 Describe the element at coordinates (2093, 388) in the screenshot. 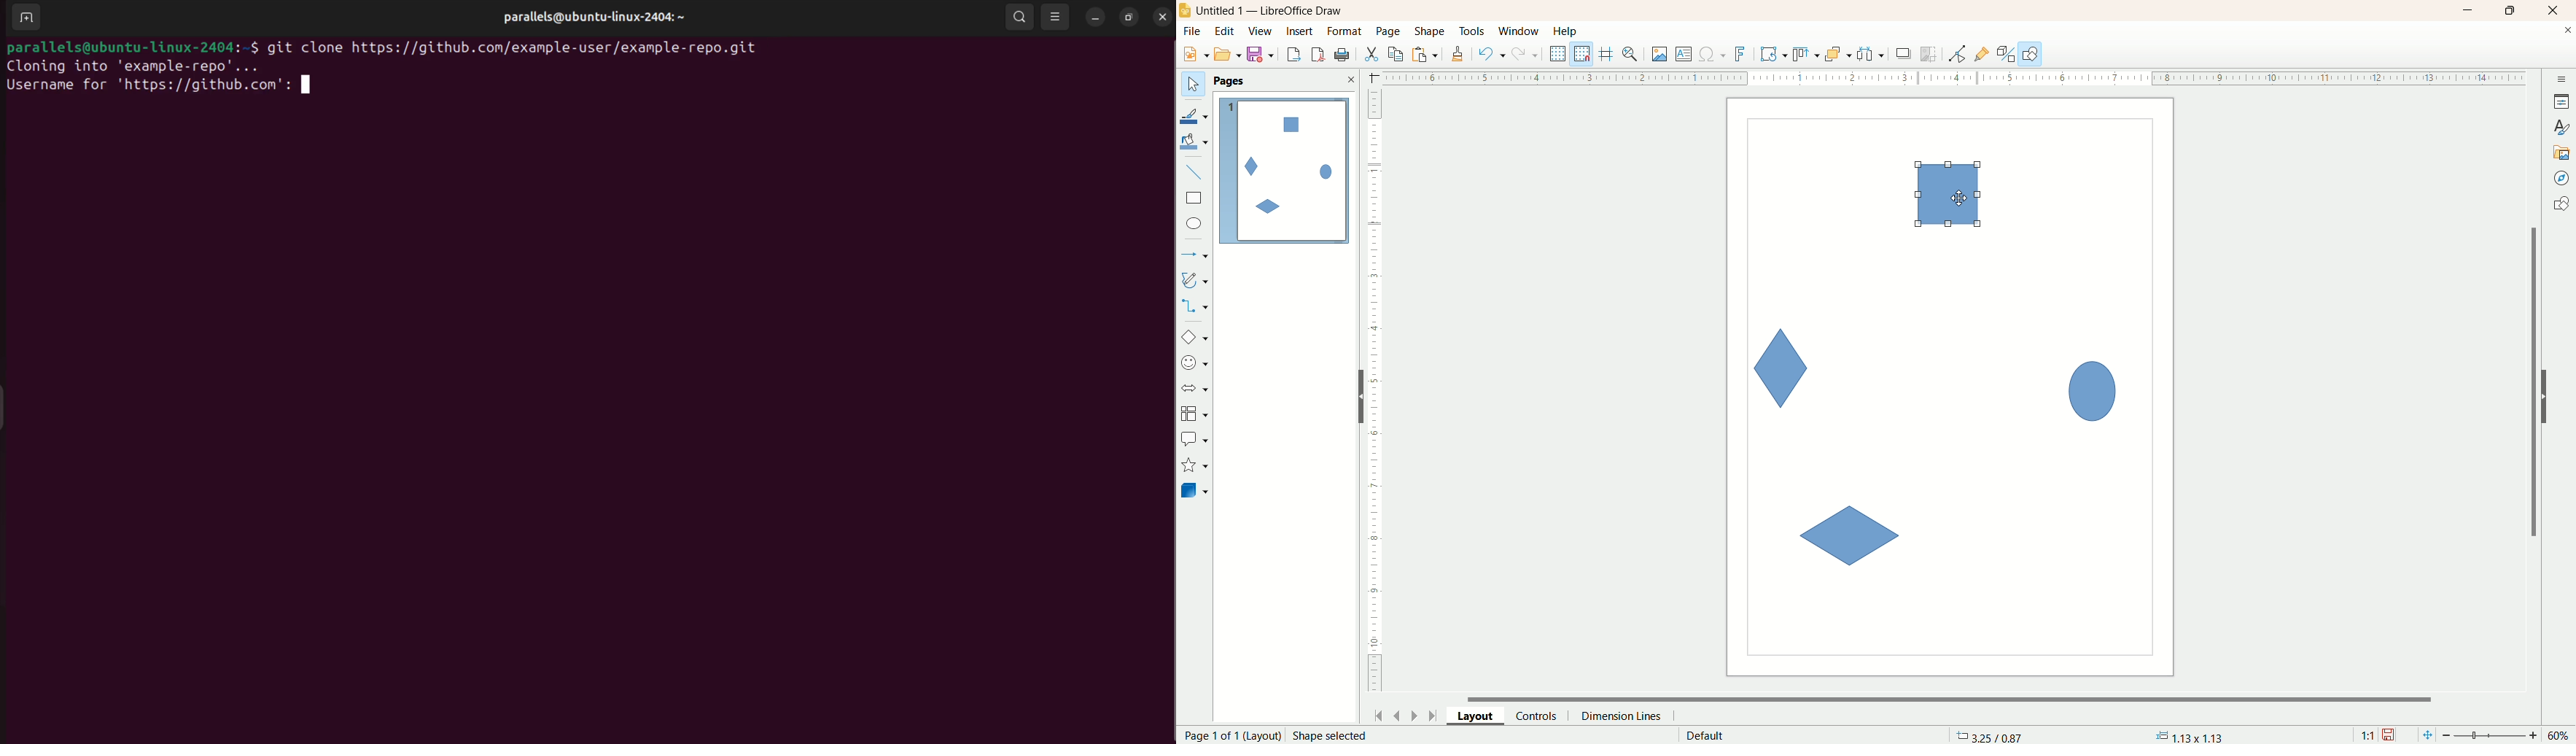

I see `unselected shape` at that location.